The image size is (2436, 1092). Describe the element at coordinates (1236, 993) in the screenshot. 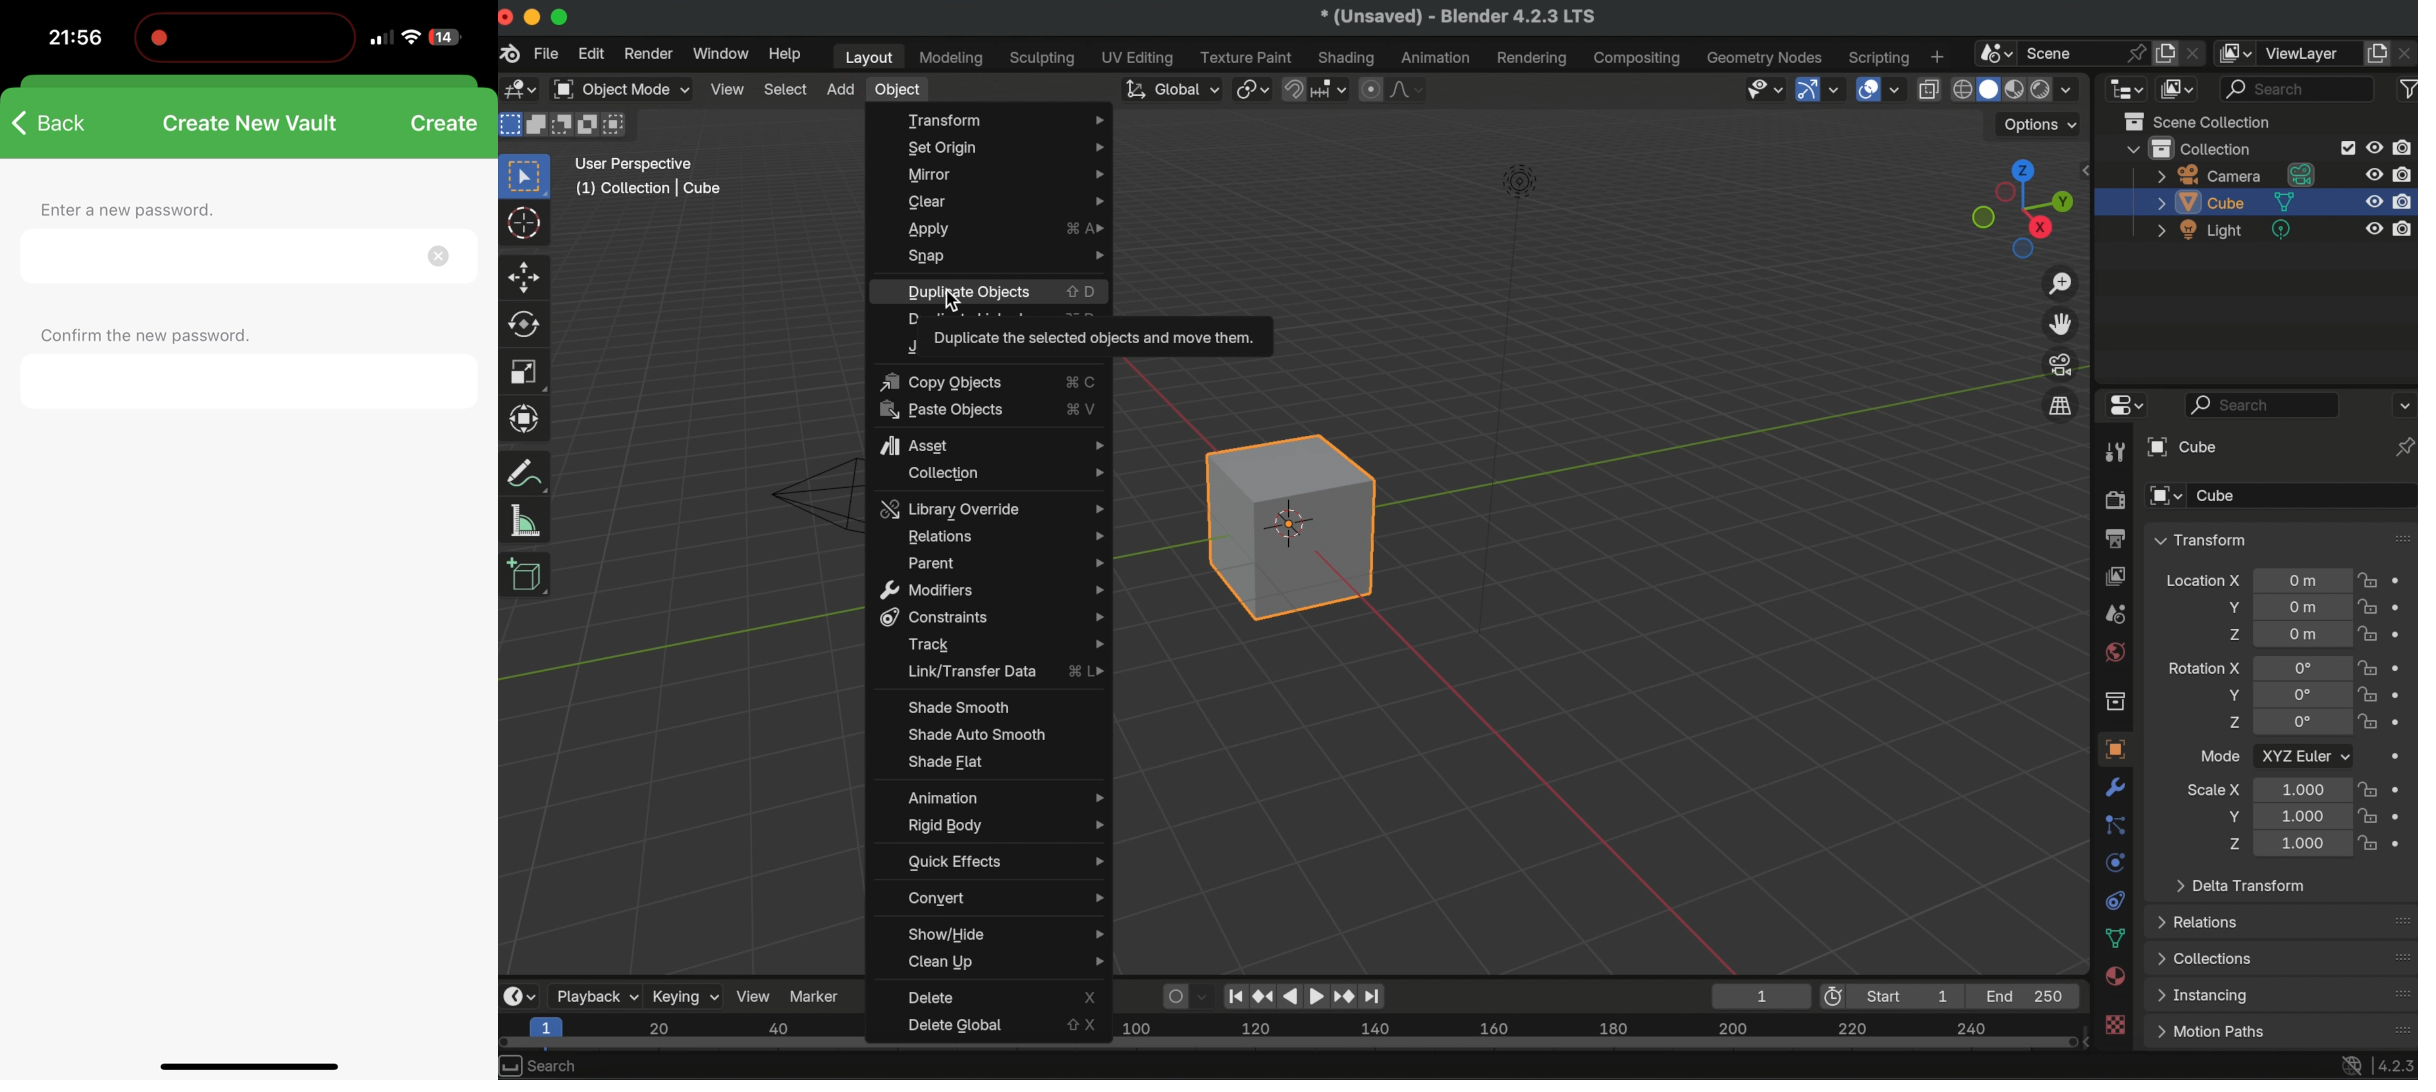

I see `jumpo to endpoint` at that location.